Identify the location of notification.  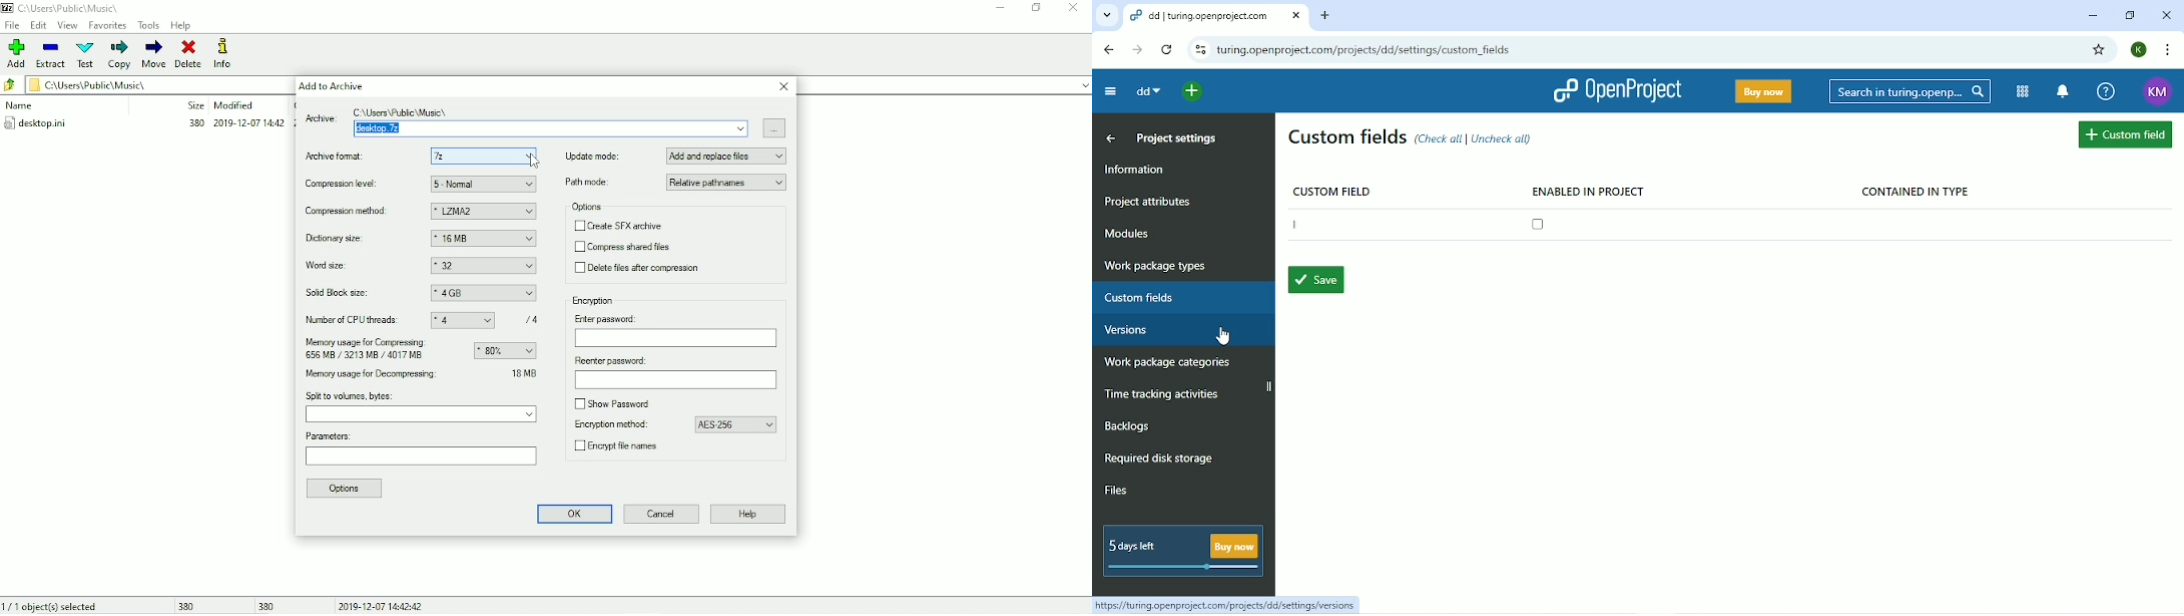
(2064, 92).